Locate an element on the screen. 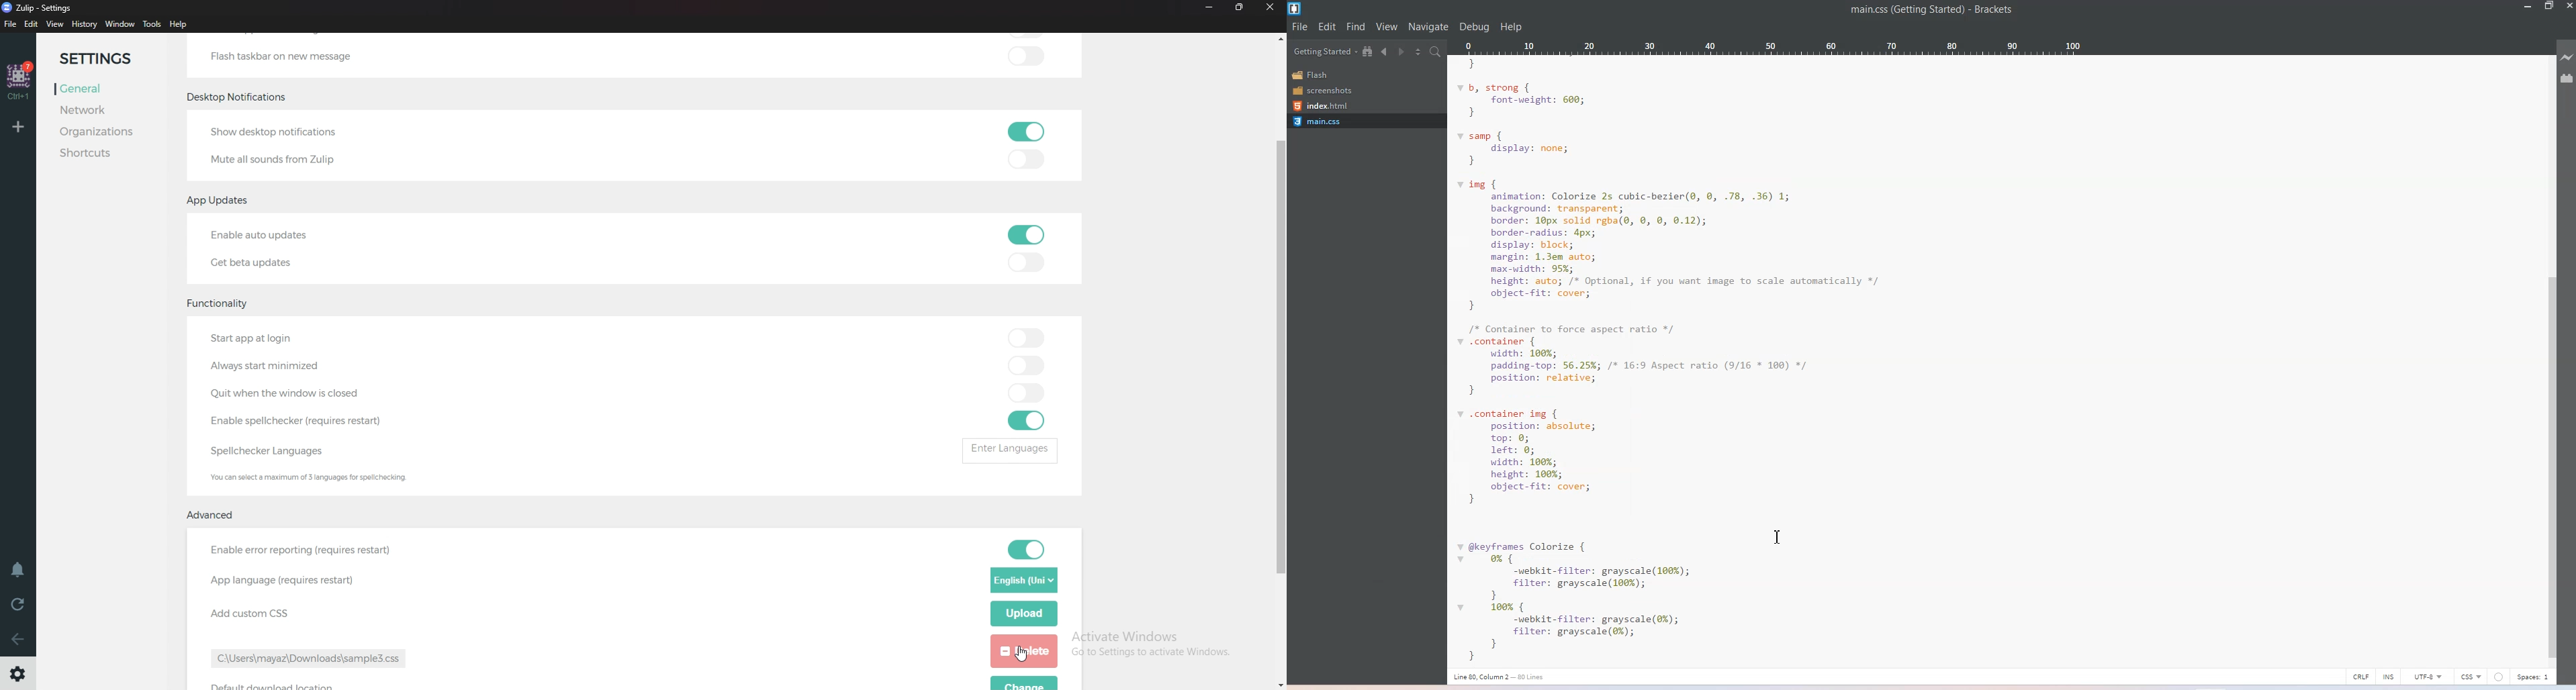  Text 2 is located at coordinates (1708, 361).